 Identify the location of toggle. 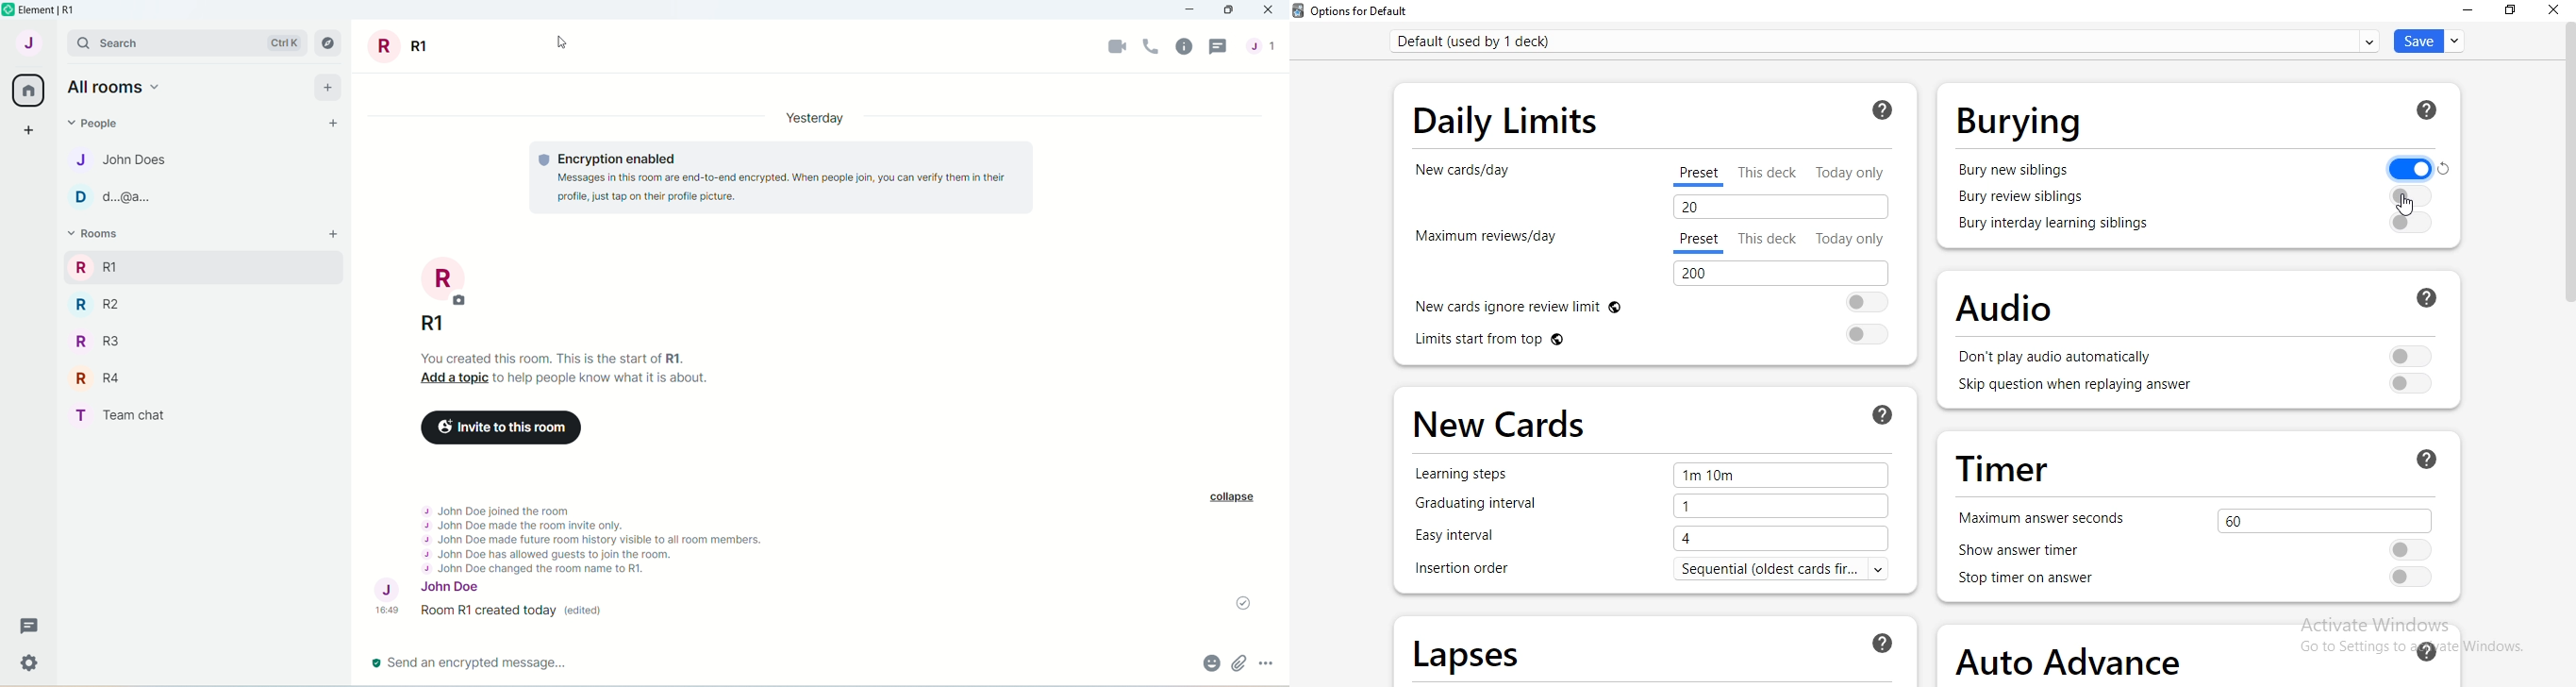
(1866, 334).